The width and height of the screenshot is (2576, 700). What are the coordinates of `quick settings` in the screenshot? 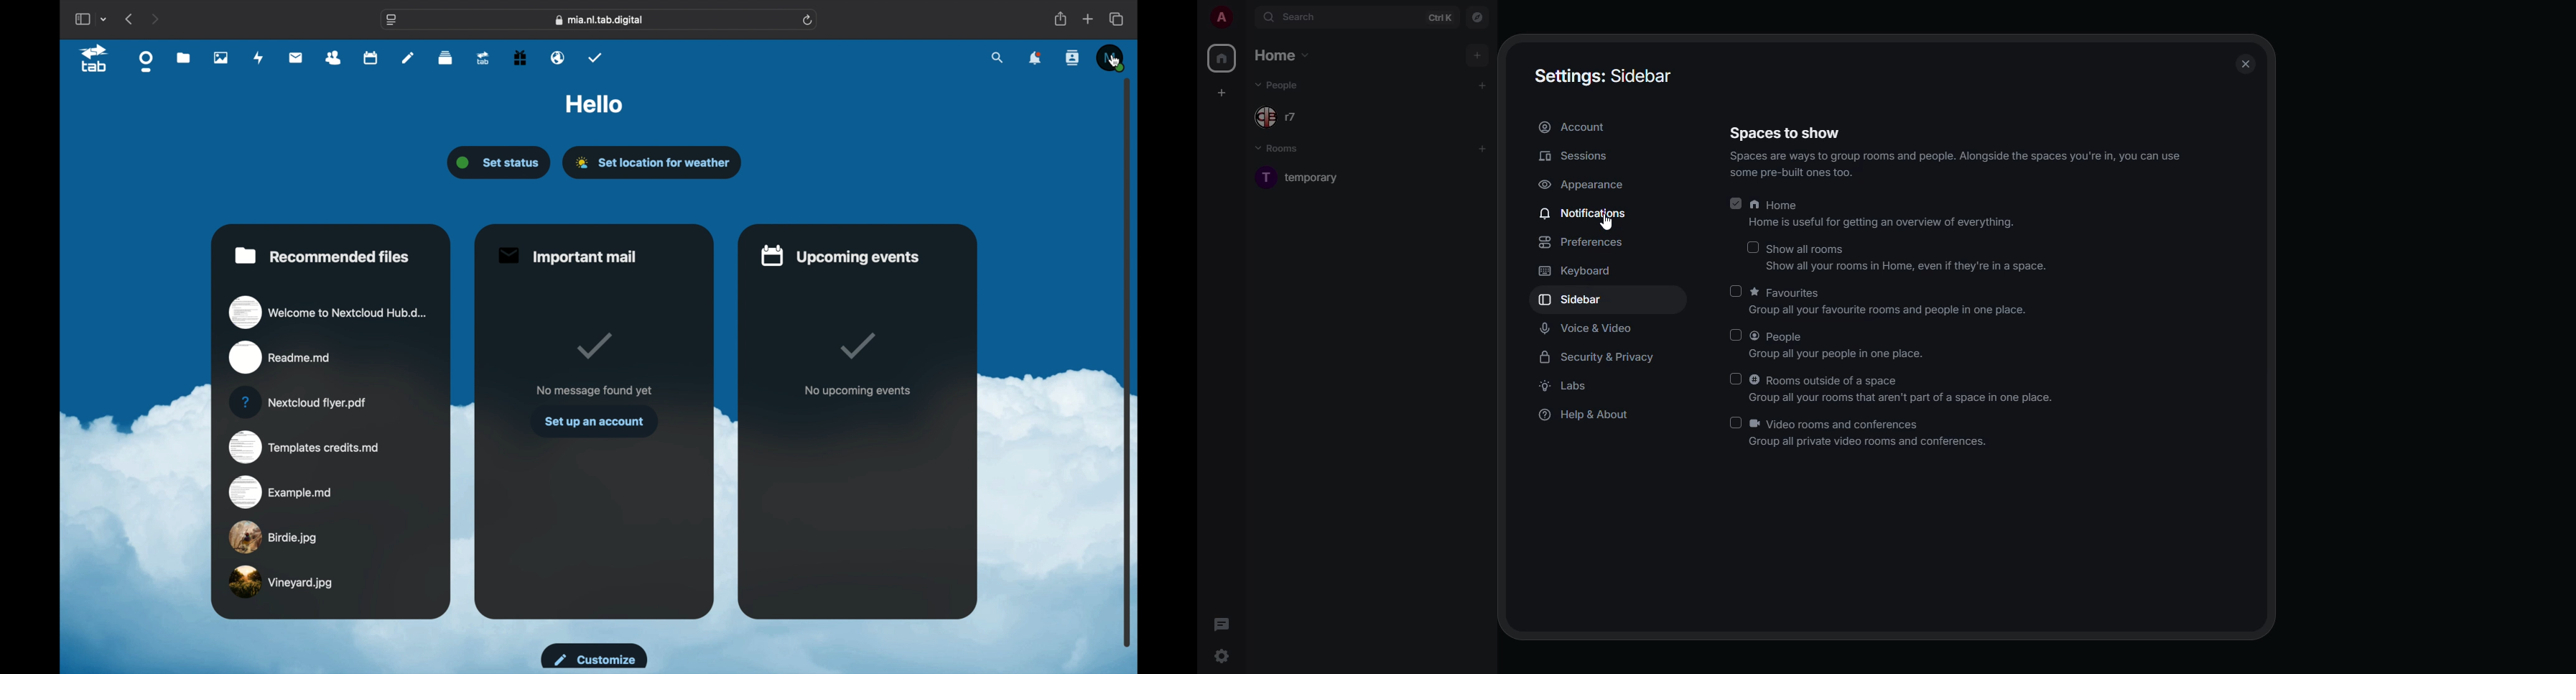 It's located at (1220, 656).